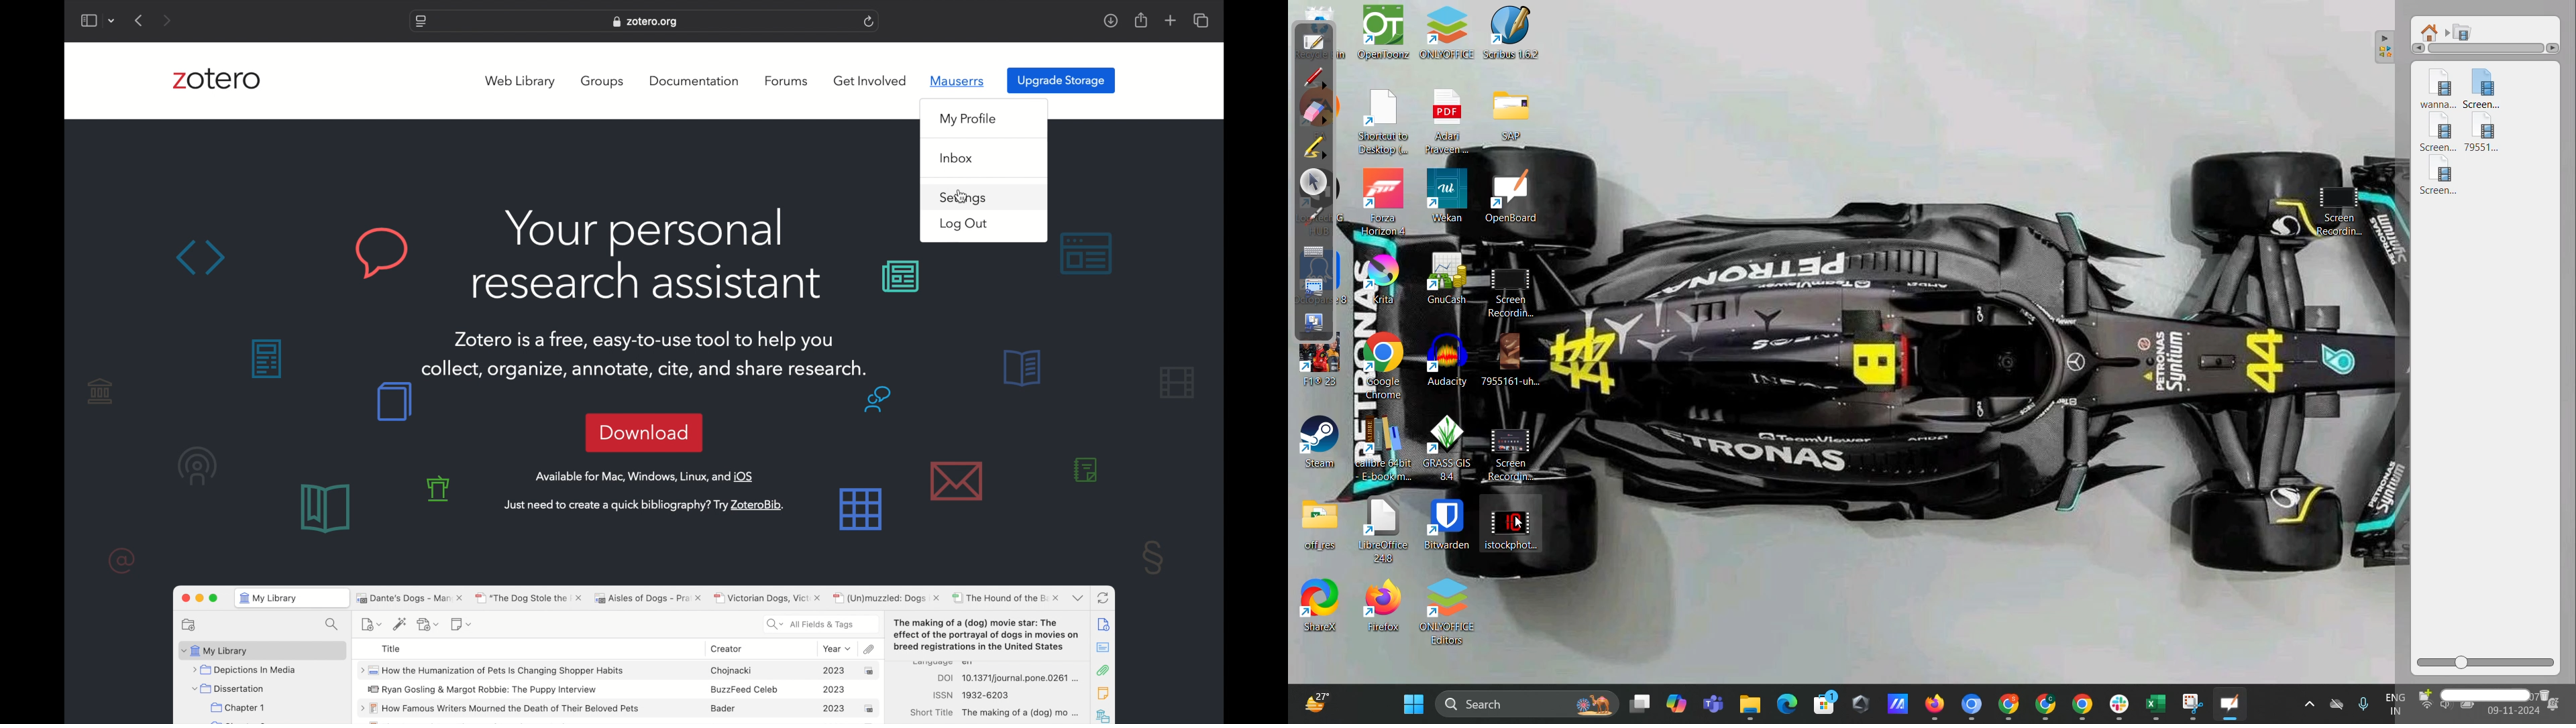 This screenshot has height=728, width=2576. Describe the element at coordinates (1512, 196) in the screenshot. I see `OpenBoard` at that location.